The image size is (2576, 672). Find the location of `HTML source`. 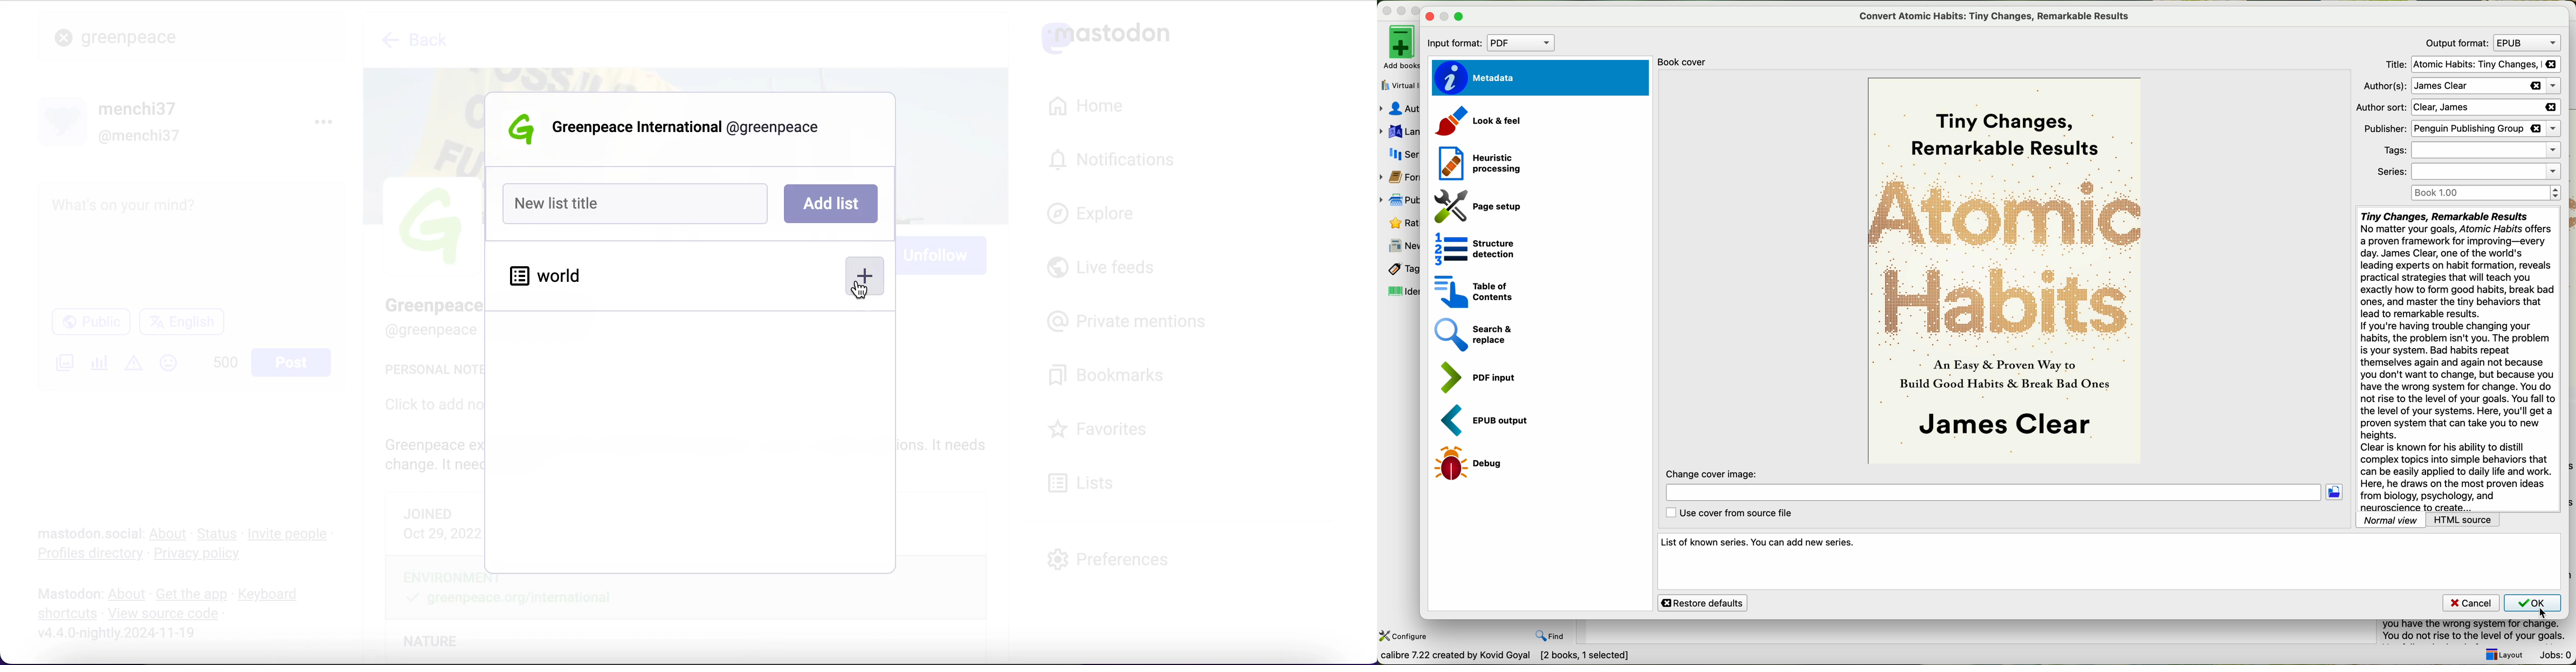

HTML source is located at coordinates (2464, 520).